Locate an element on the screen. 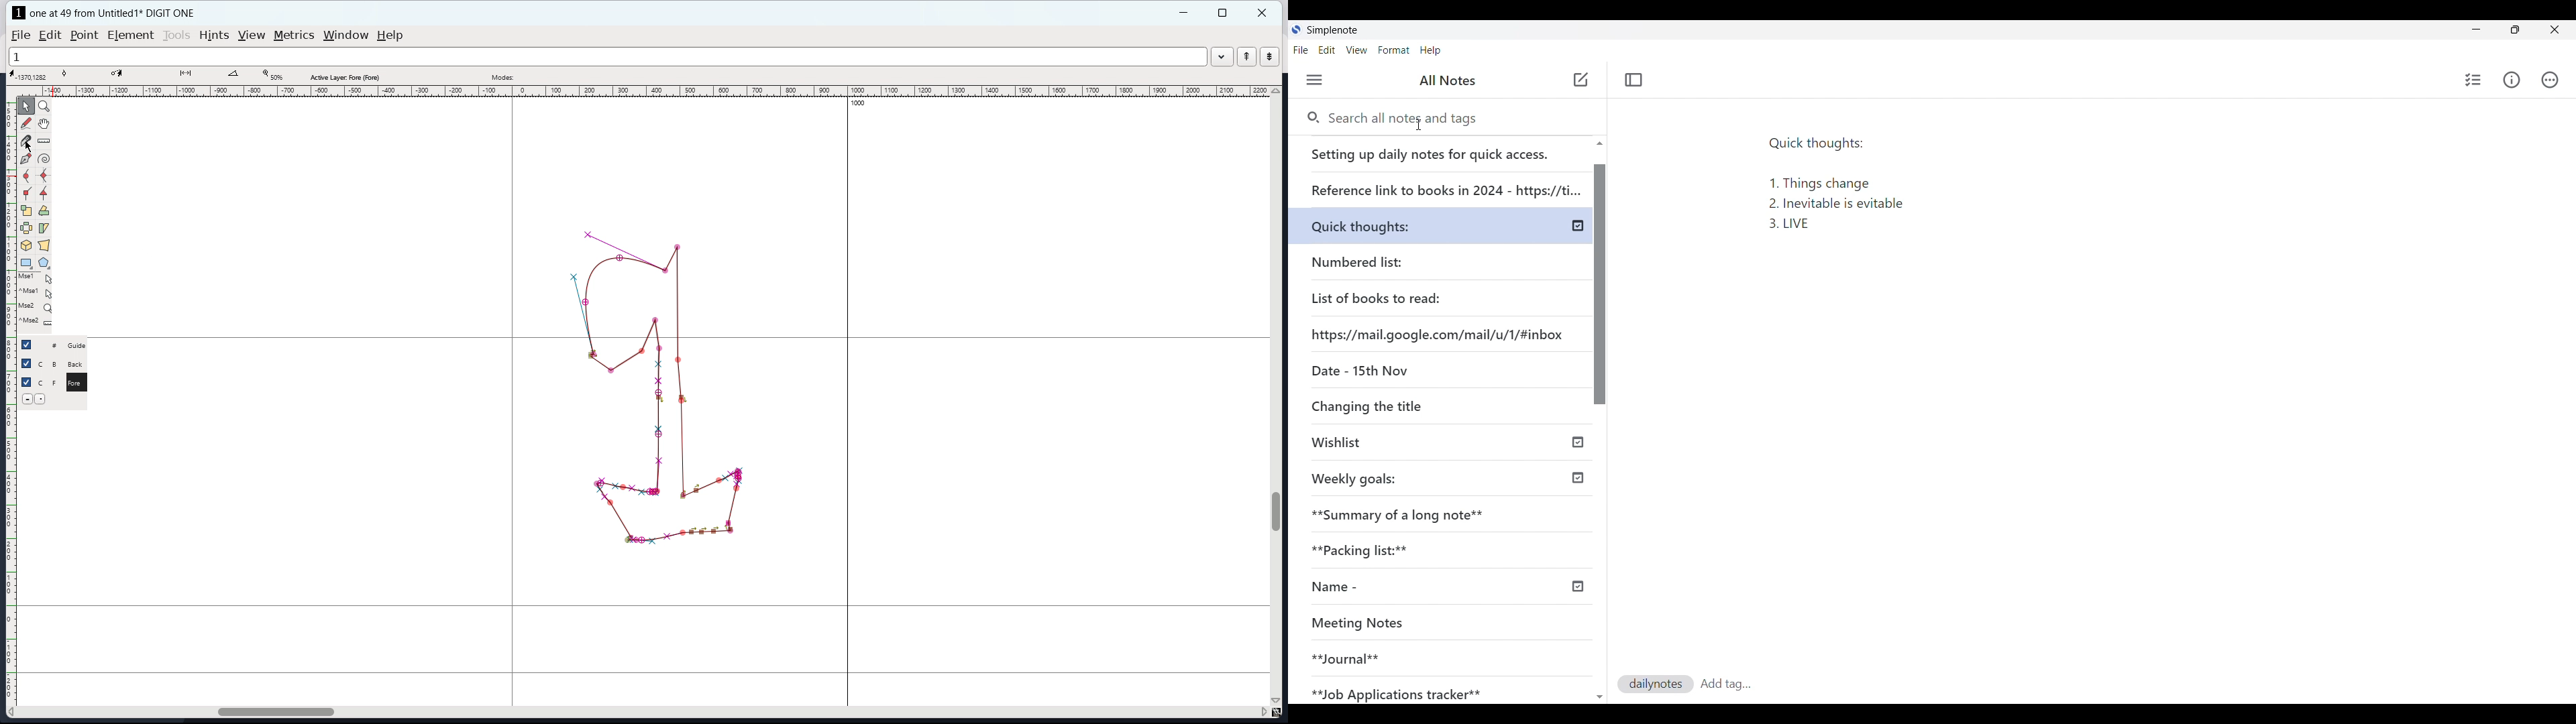  rotate the selection is located at coordinates (43, 211).